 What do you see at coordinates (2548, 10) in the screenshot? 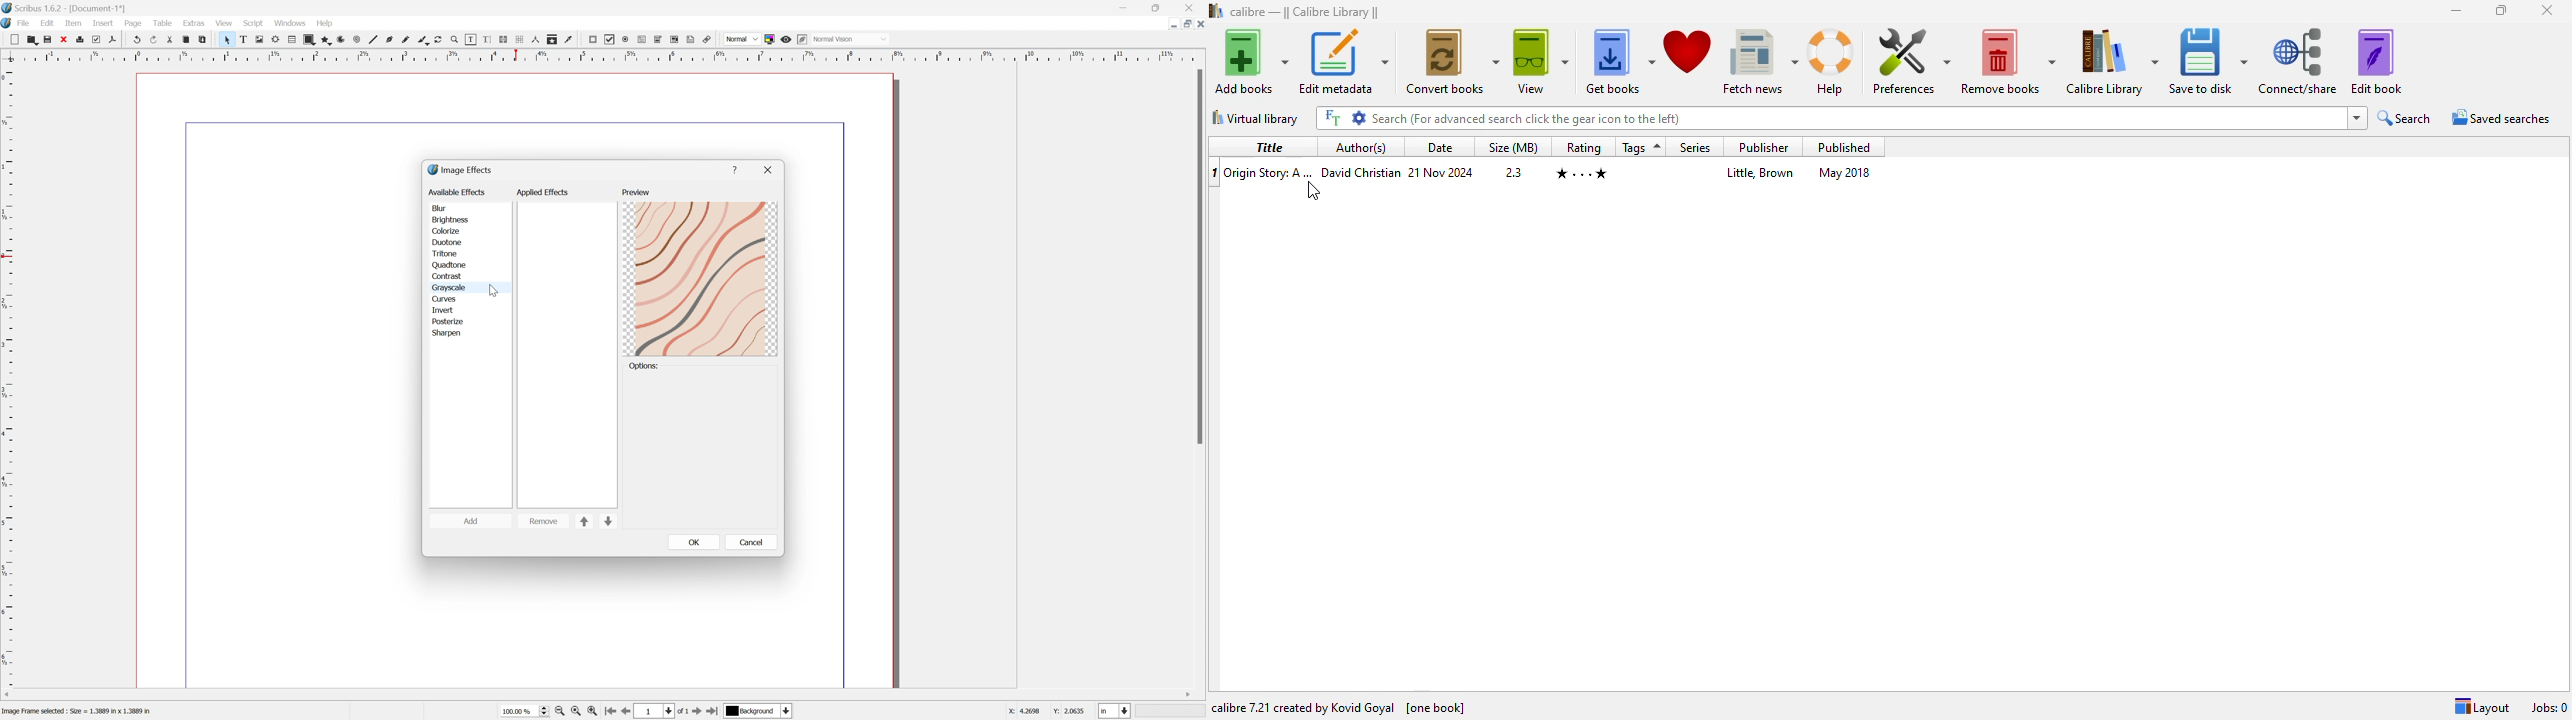
I see `close` at bounding box center [2548, 10].